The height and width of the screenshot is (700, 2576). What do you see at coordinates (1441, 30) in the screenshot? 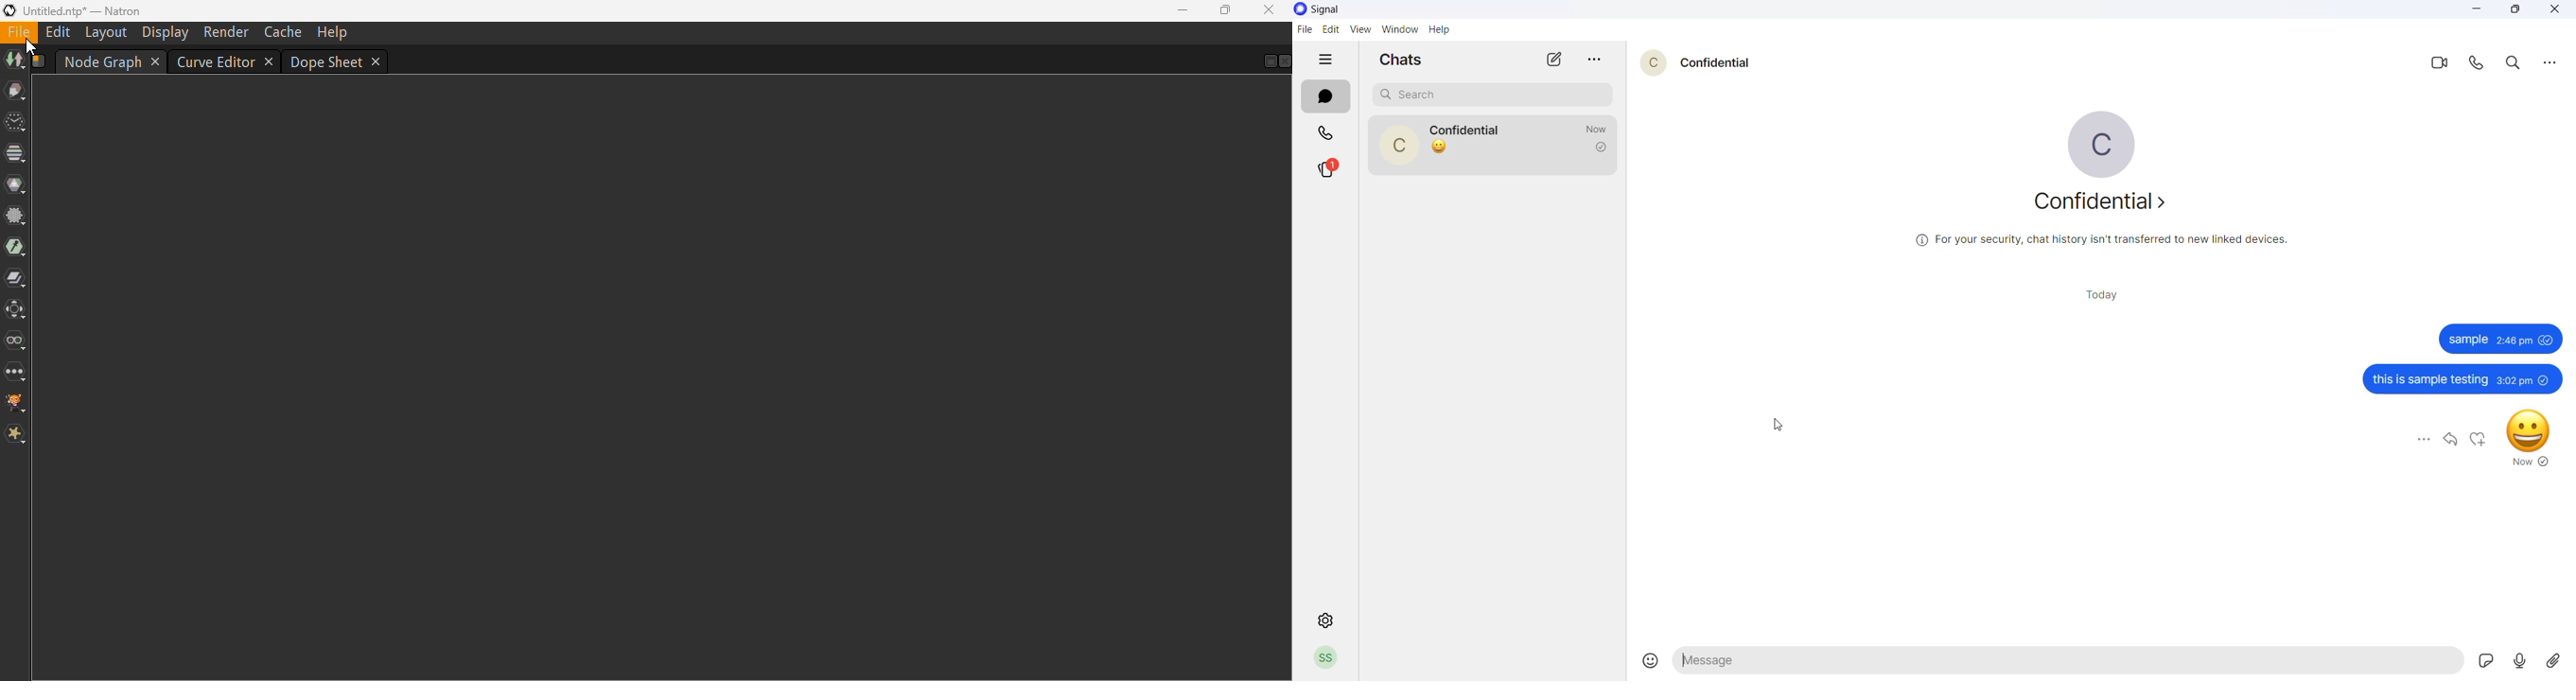
I see `help` at bounding box center [1441, 30].